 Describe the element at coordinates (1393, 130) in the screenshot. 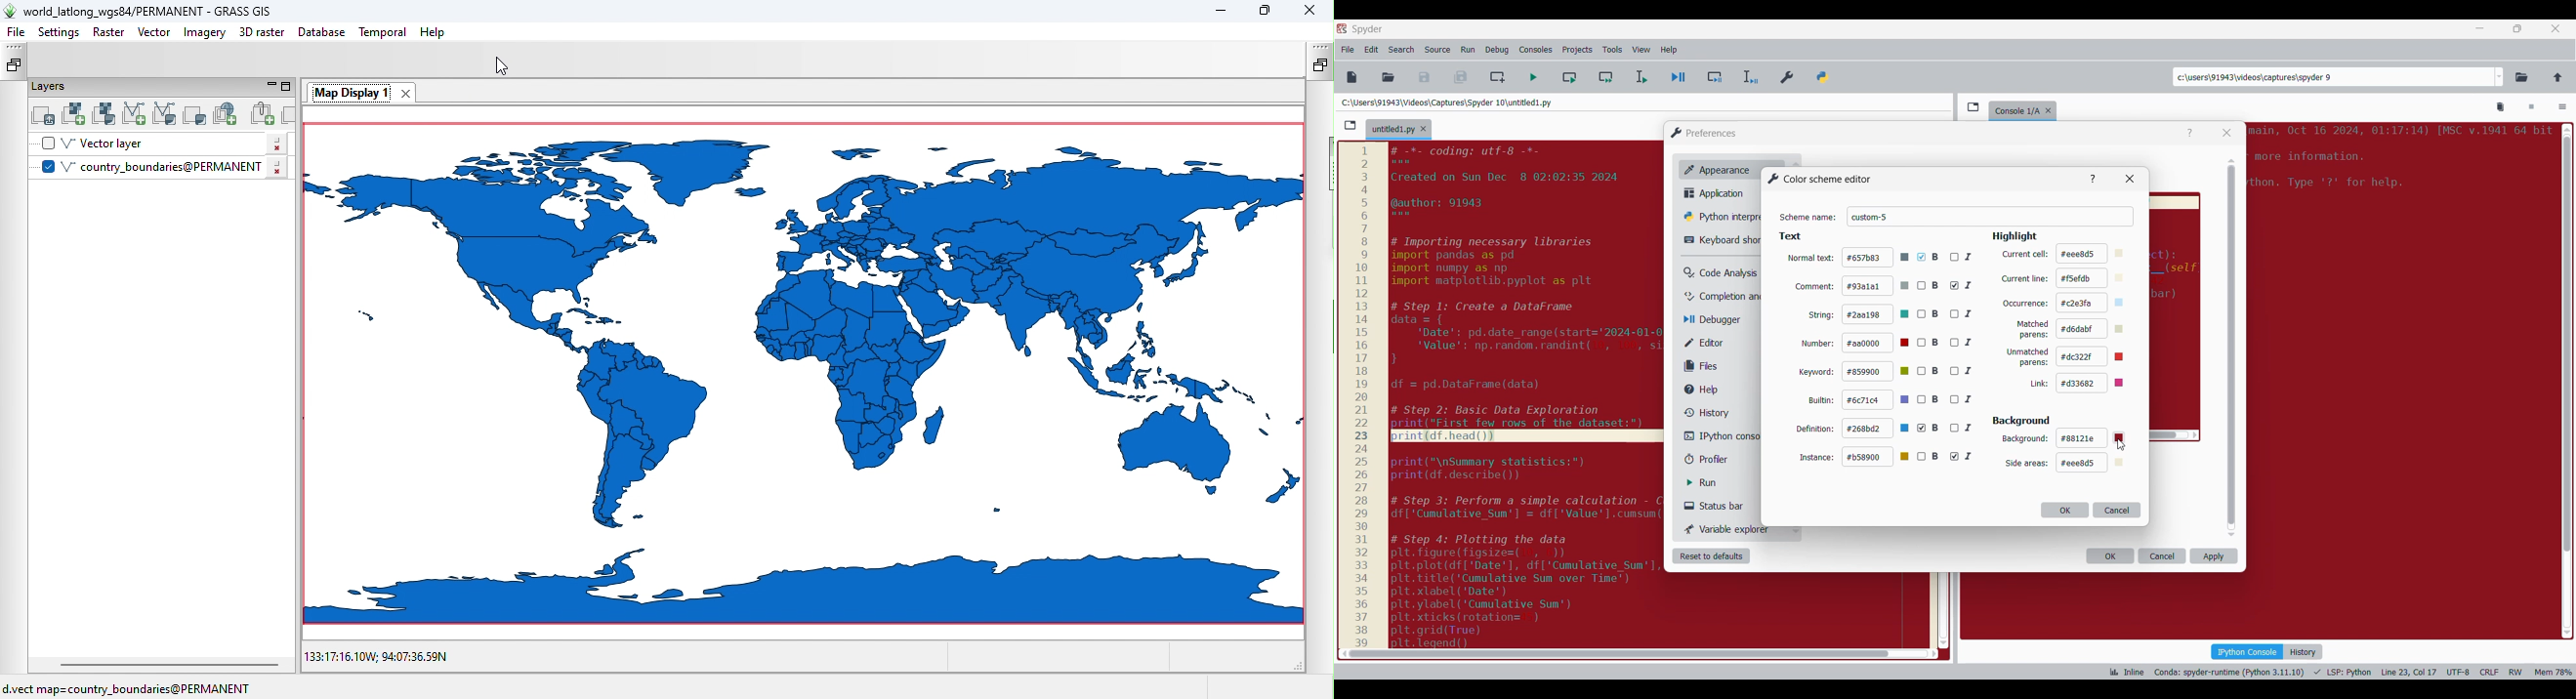

I see `Current tab` at that location.